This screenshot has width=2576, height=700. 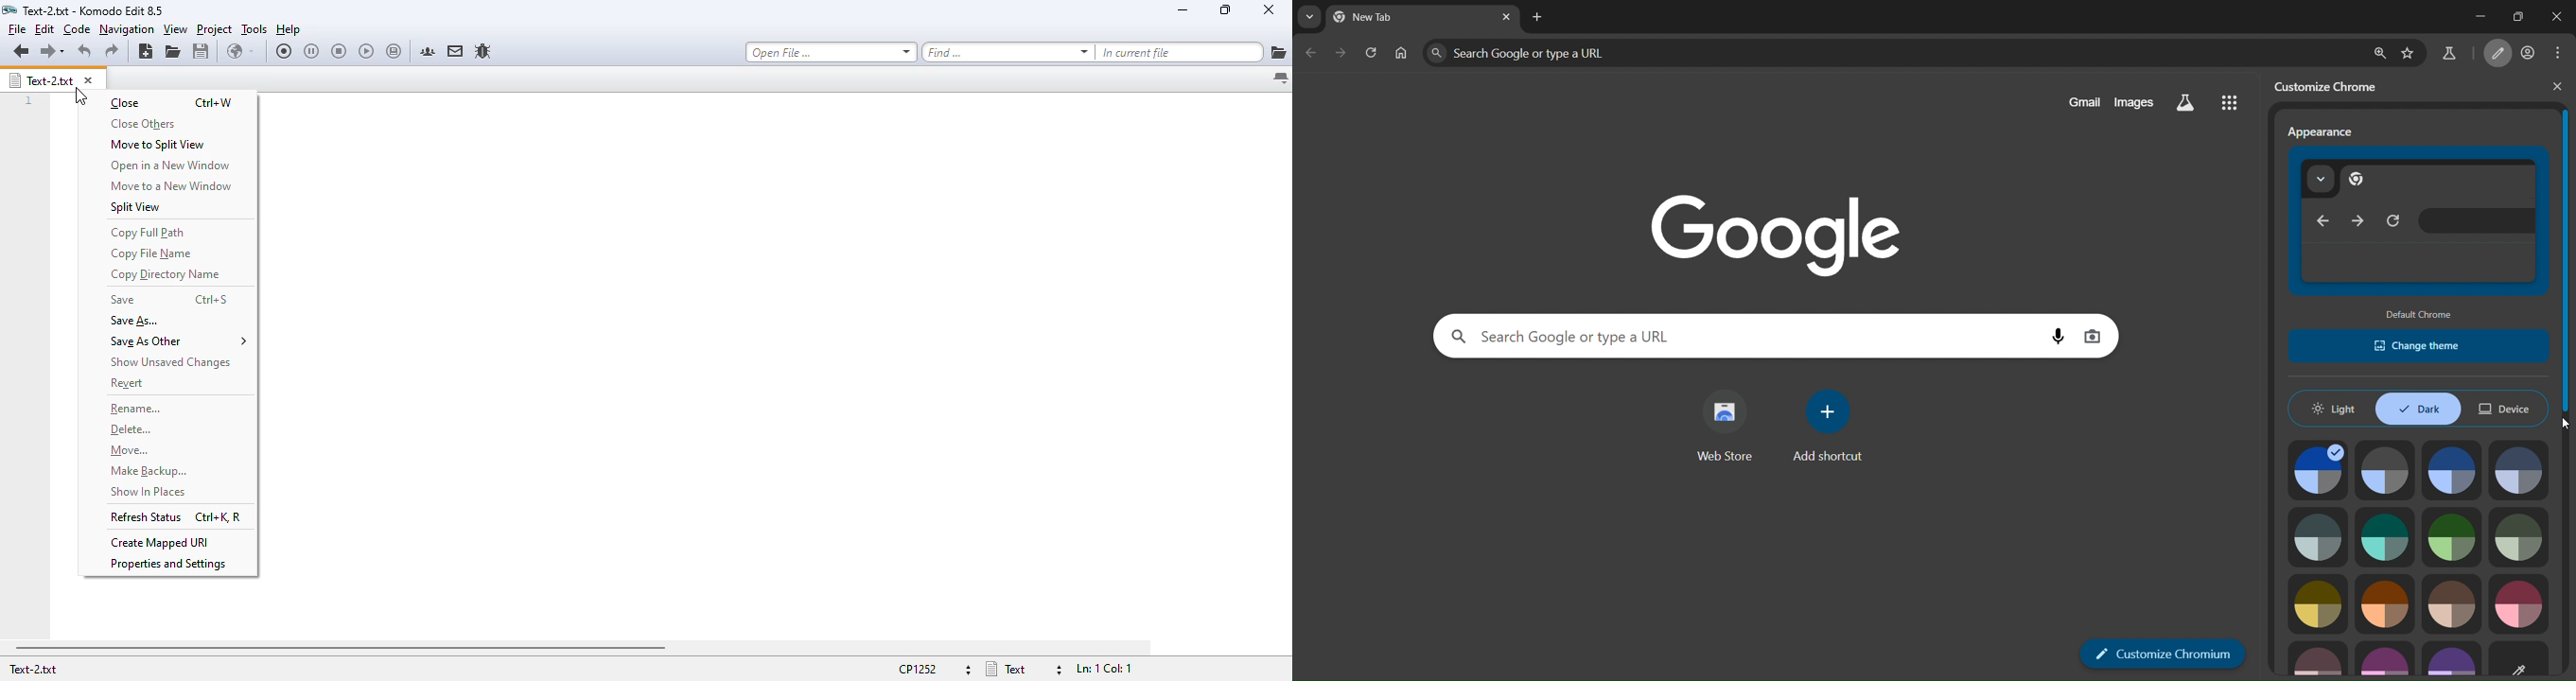 What do you see at coordinates (147, 232) in the screenshot?
I see `copy full path` at bounding box center [147, 232].